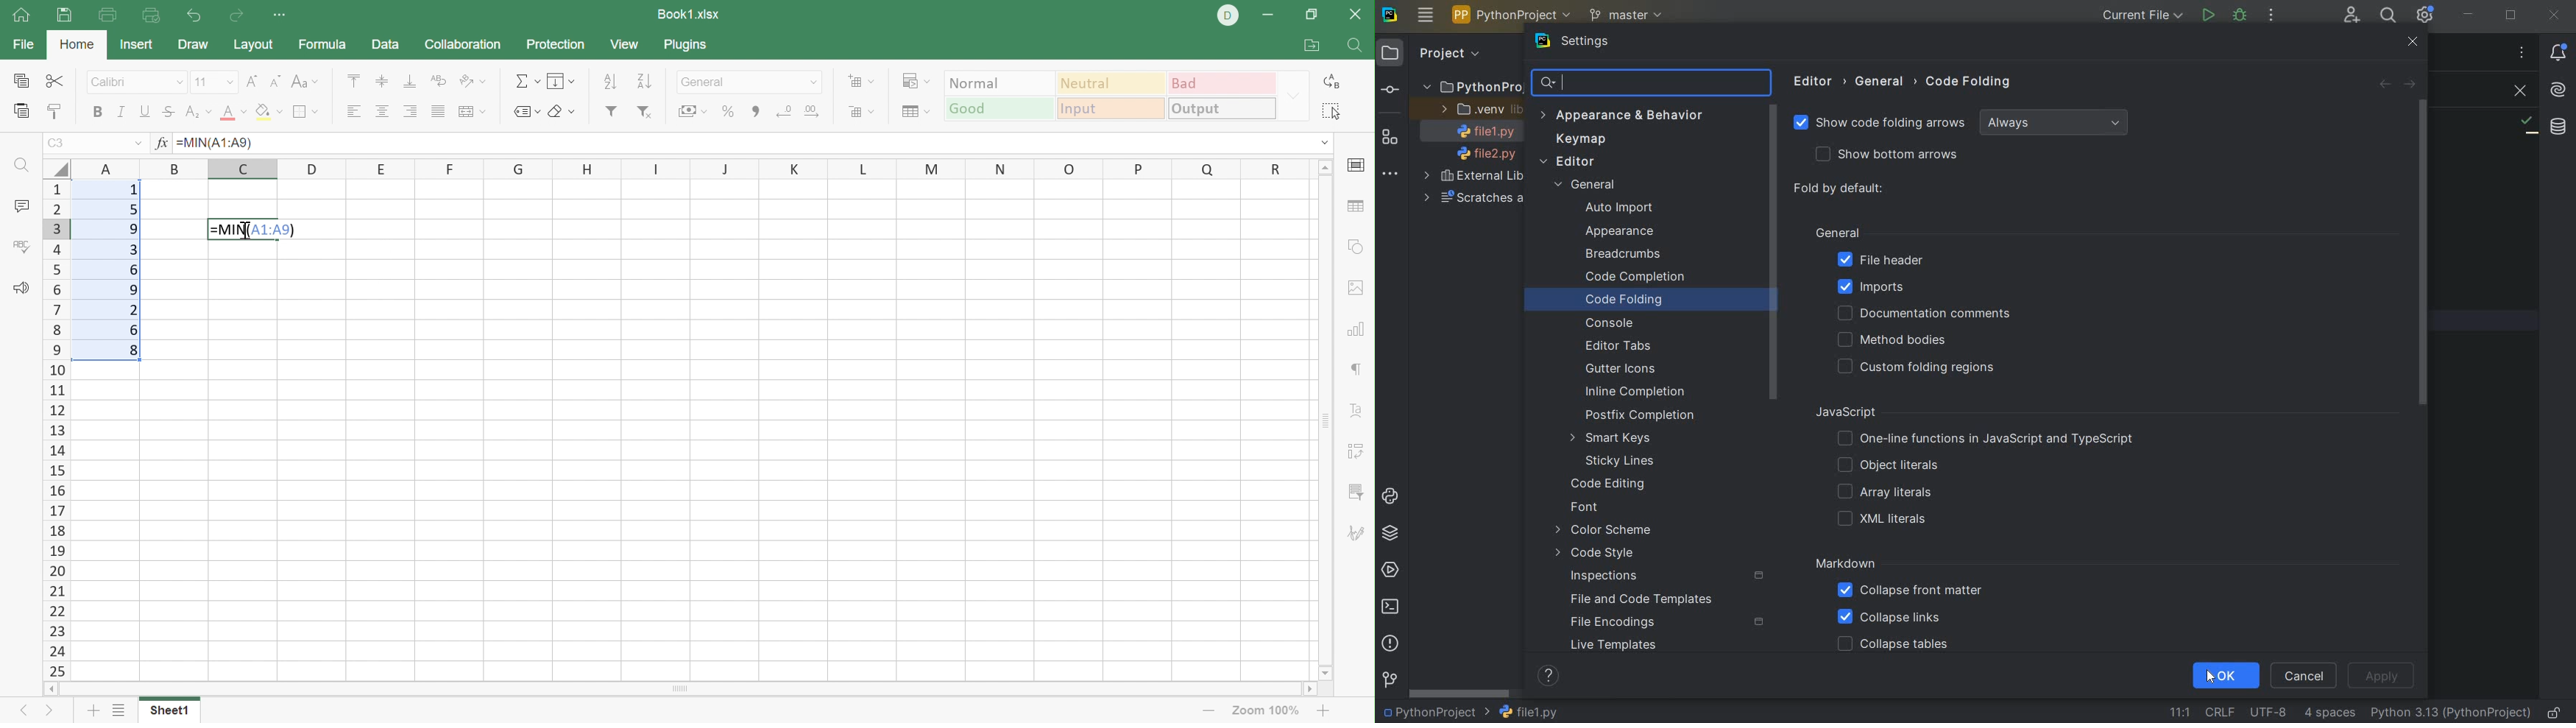  I want to click on PYTHON CONSOLE, so click(1392, 493).